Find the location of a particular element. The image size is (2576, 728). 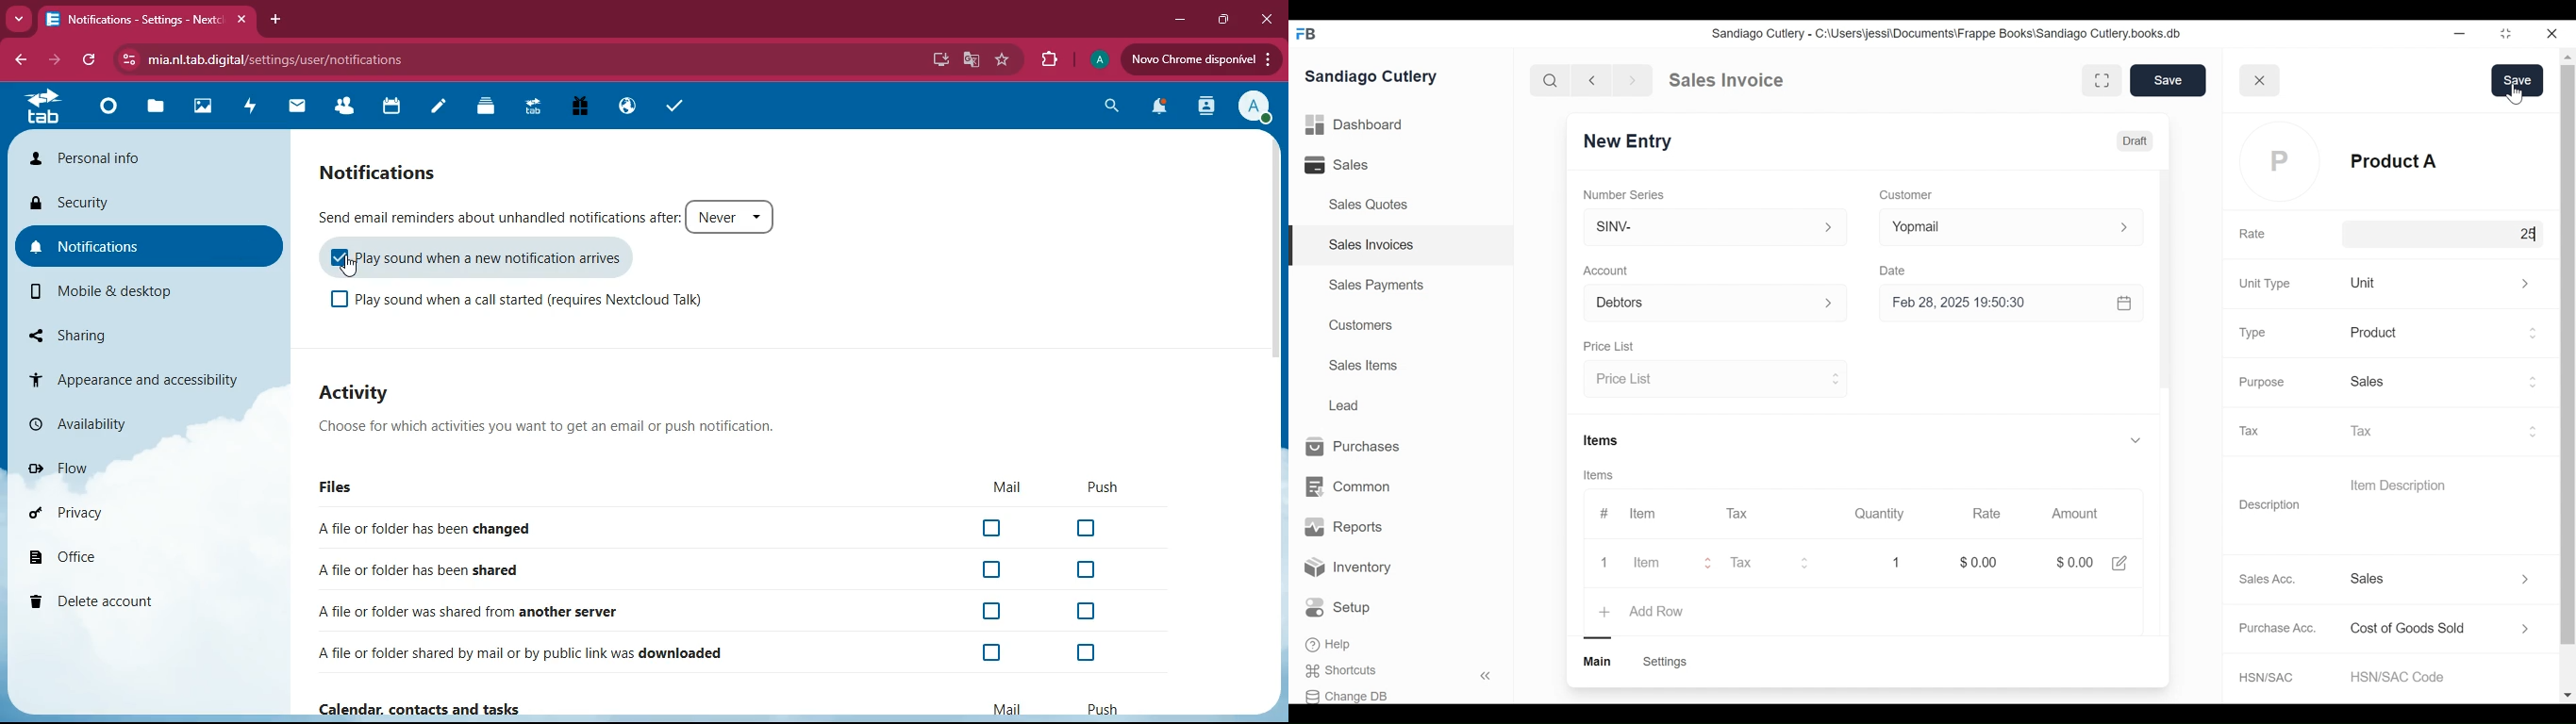

$0.00 is located at coordinates (1975, 560).